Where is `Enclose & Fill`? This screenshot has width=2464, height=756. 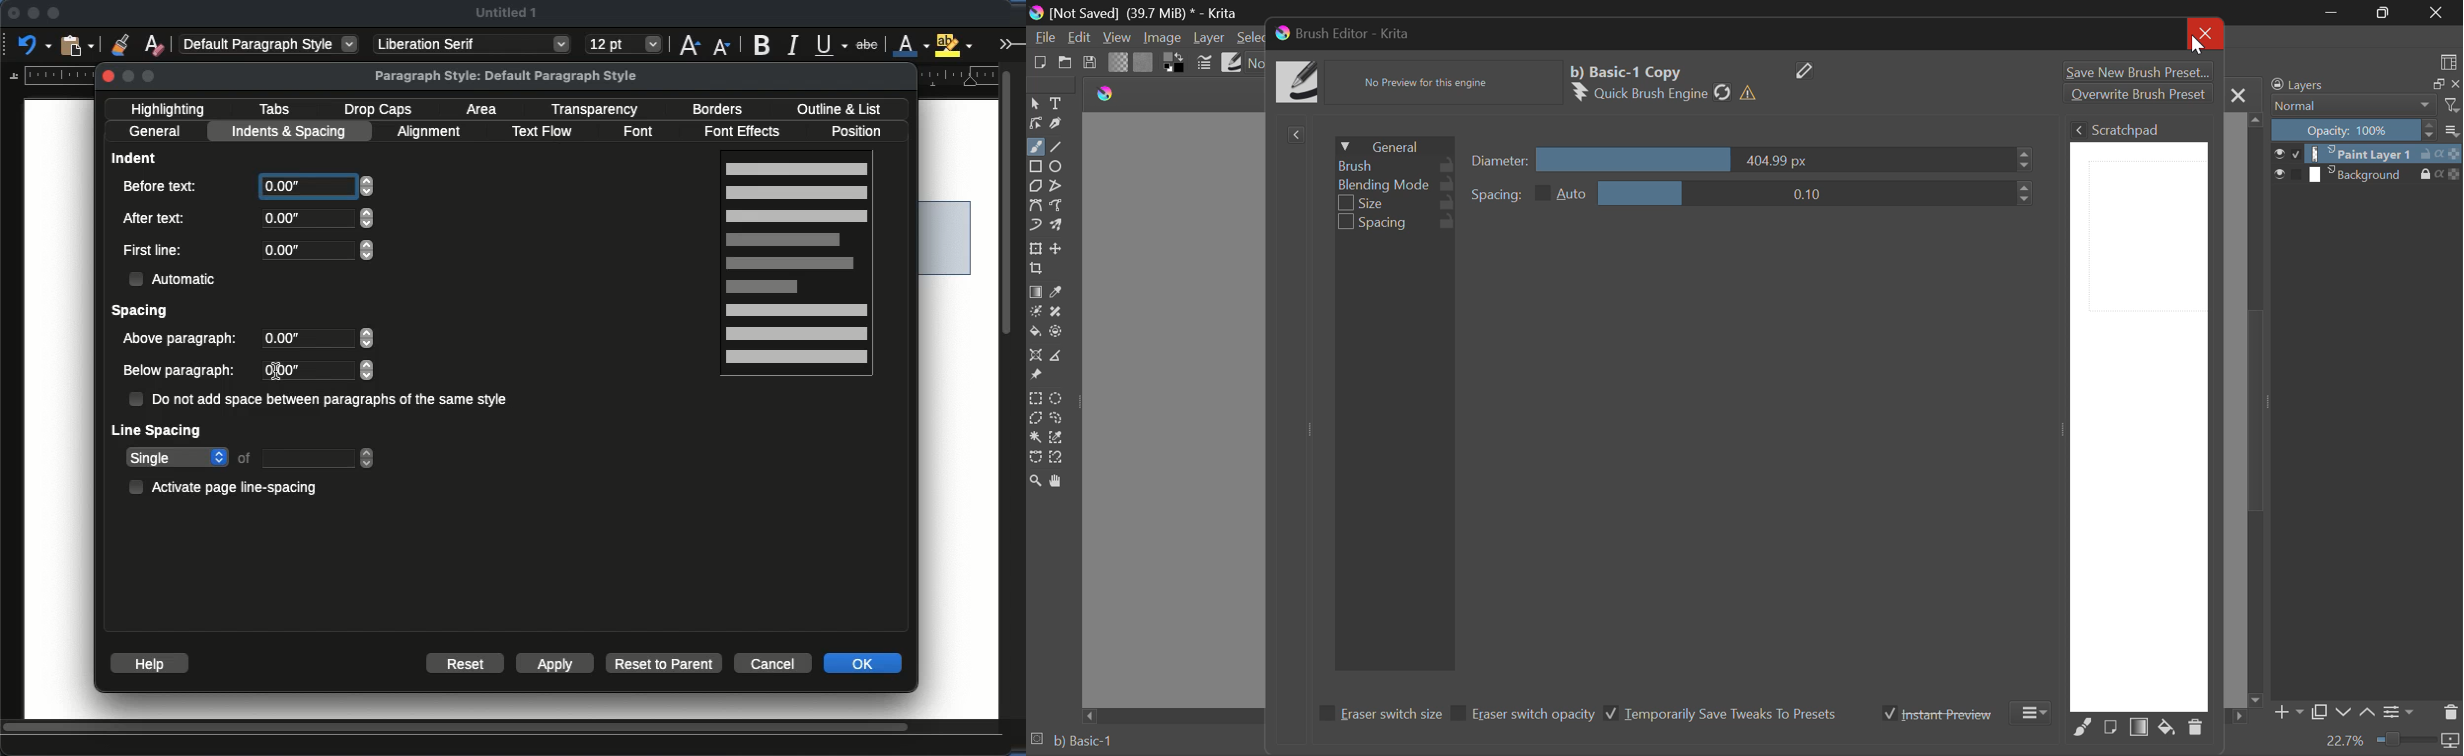
Enclose & Fill is located at coordinates (1057, 331).